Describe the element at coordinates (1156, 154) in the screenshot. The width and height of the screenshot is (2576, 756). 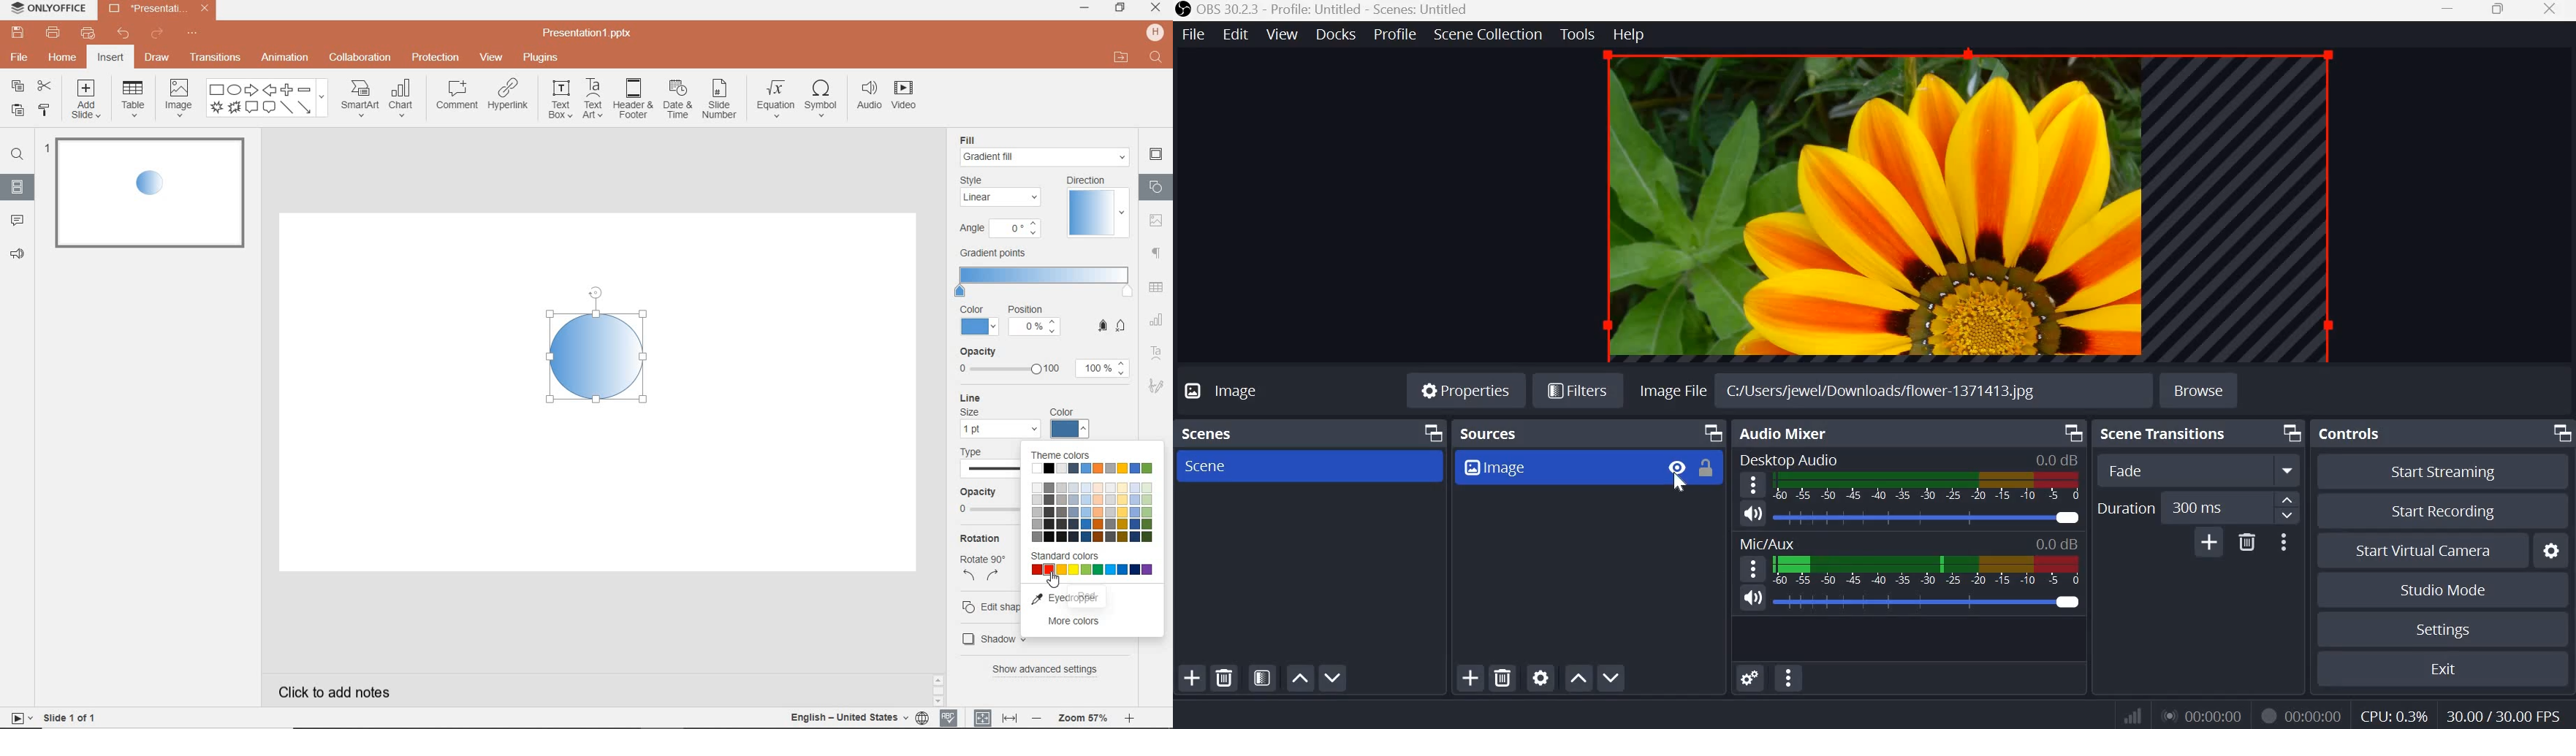
I see `slide settings` at that location.